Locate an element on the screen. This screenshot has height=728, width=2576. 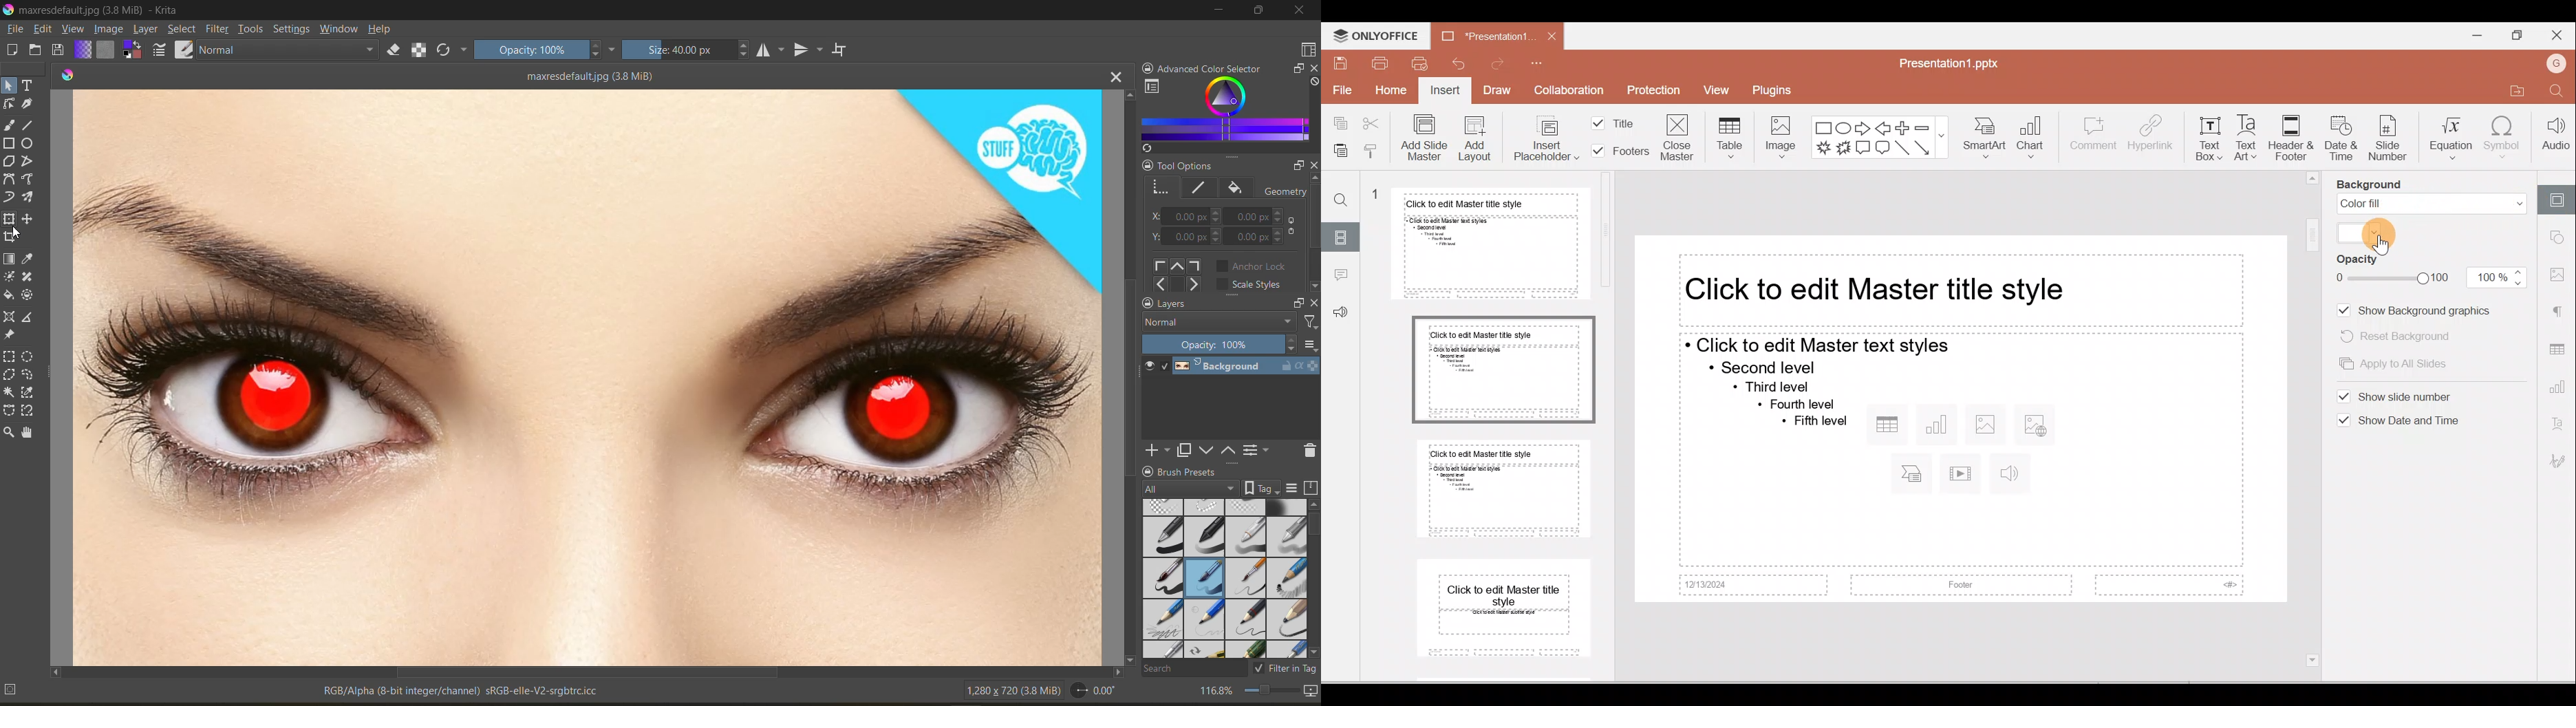
Equation is located at coordinates (2447, 136).